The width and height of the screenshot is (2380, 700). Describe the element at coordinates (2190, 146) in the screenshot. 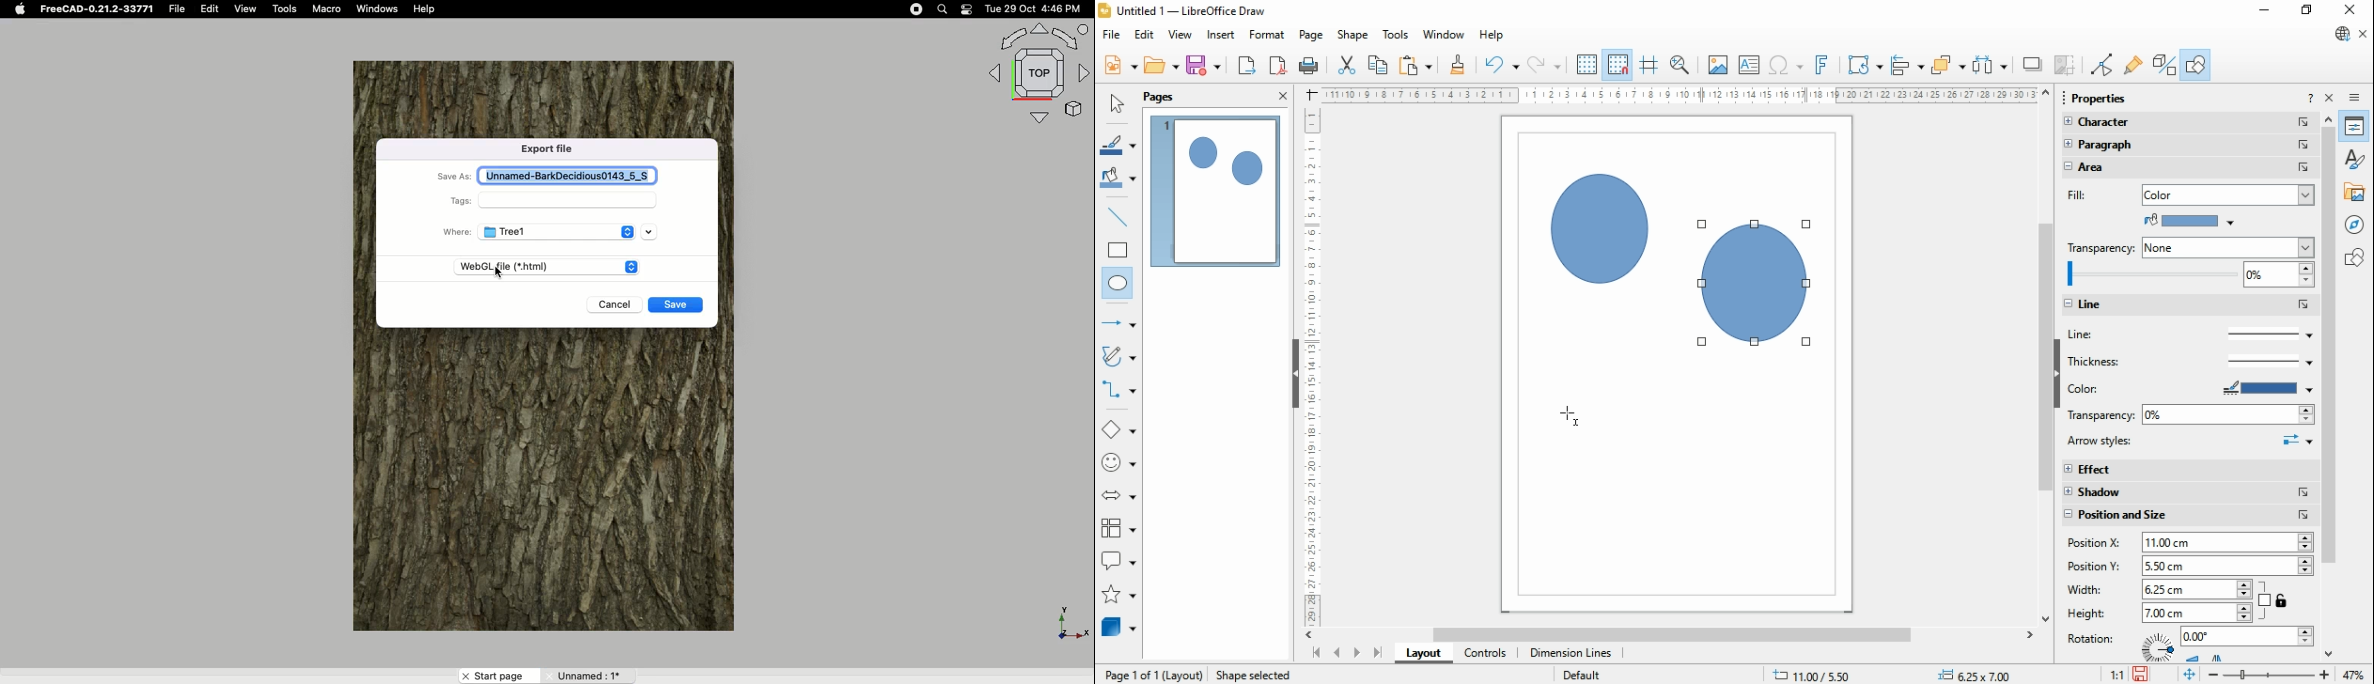

I see `paragraph` at that location.